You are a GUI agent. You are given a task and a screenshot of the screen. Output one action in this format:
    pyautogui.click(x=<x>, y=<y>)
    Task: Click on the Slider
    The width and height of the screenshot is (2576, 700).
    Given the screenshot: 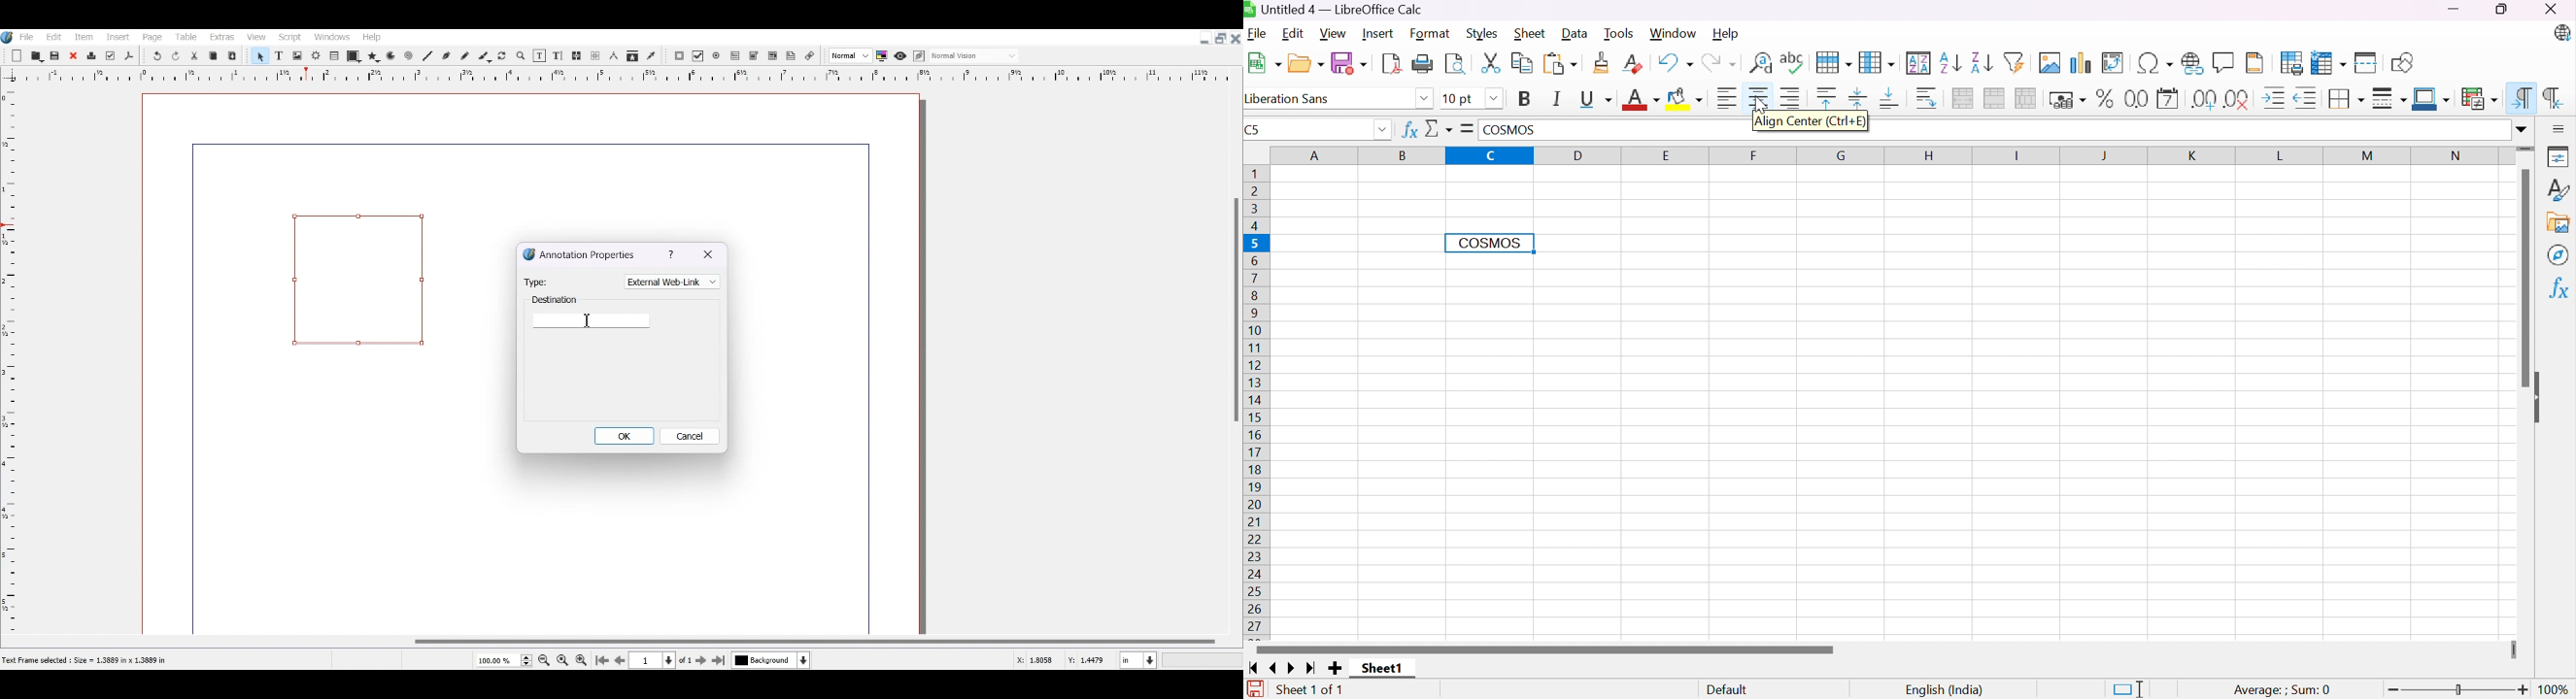 What is the action you would take?
    pyautogui.click(x=2458, y=691)
    